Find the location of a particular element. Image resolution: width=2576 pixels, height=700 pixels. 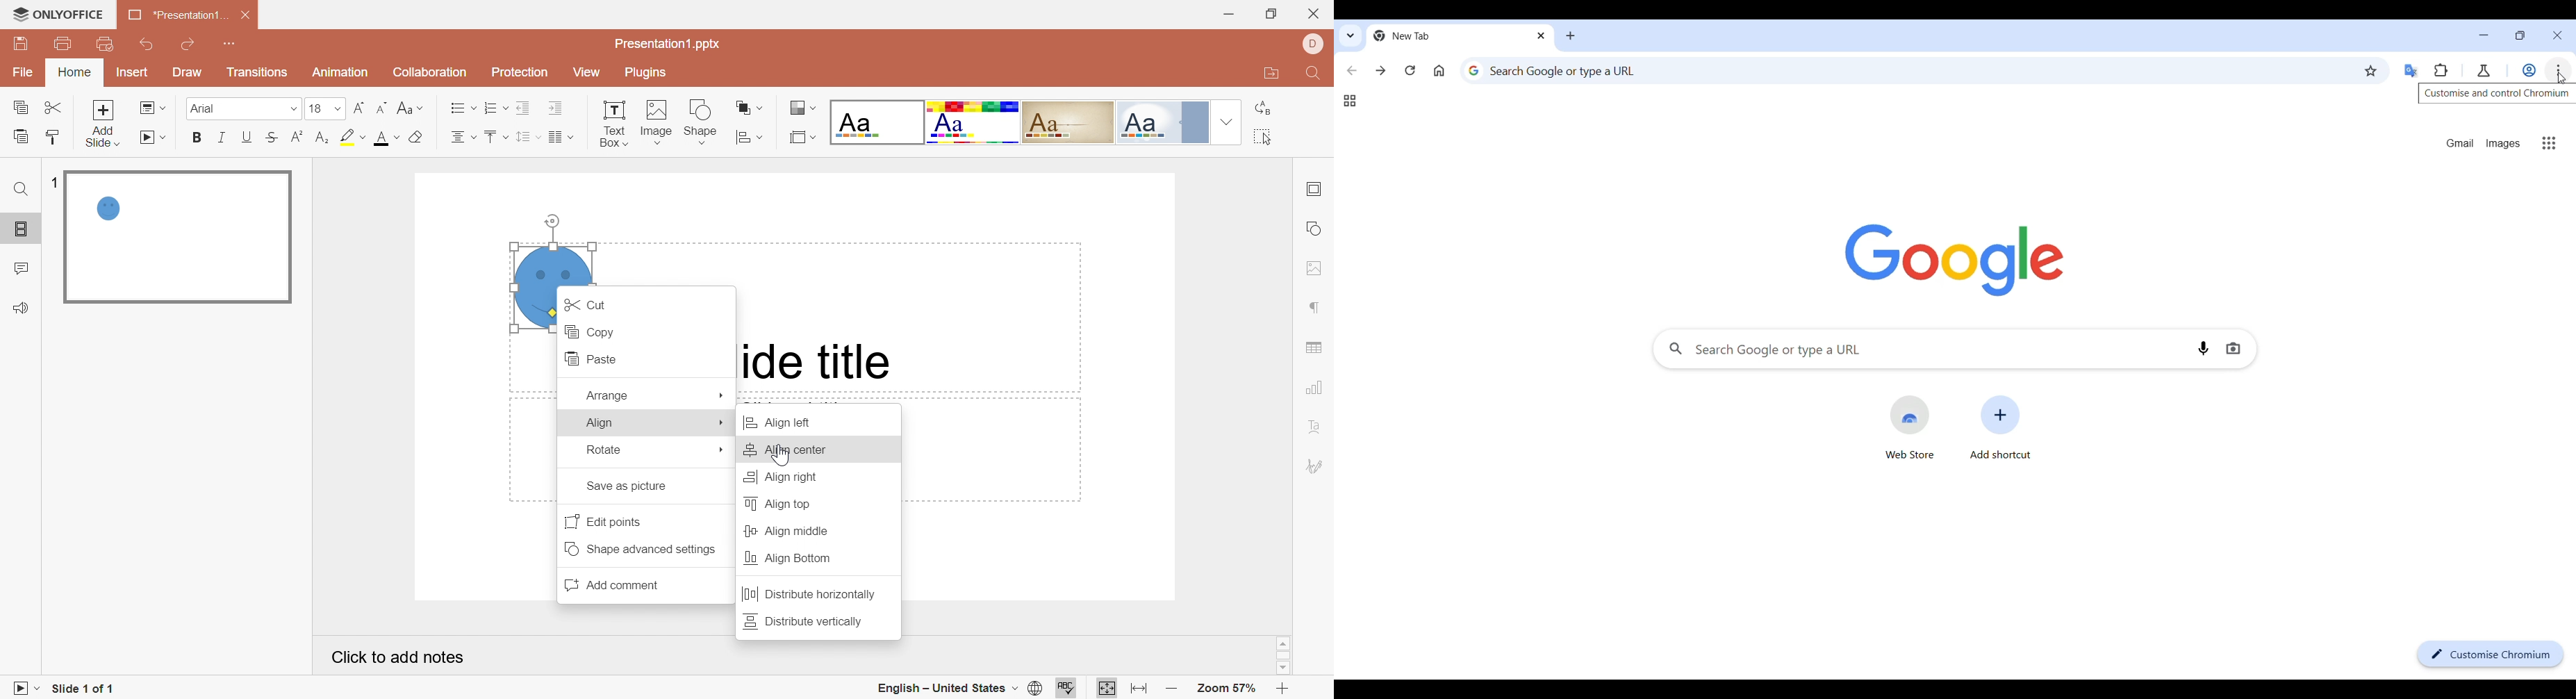

Rotate is located at coordinates (606, 448).